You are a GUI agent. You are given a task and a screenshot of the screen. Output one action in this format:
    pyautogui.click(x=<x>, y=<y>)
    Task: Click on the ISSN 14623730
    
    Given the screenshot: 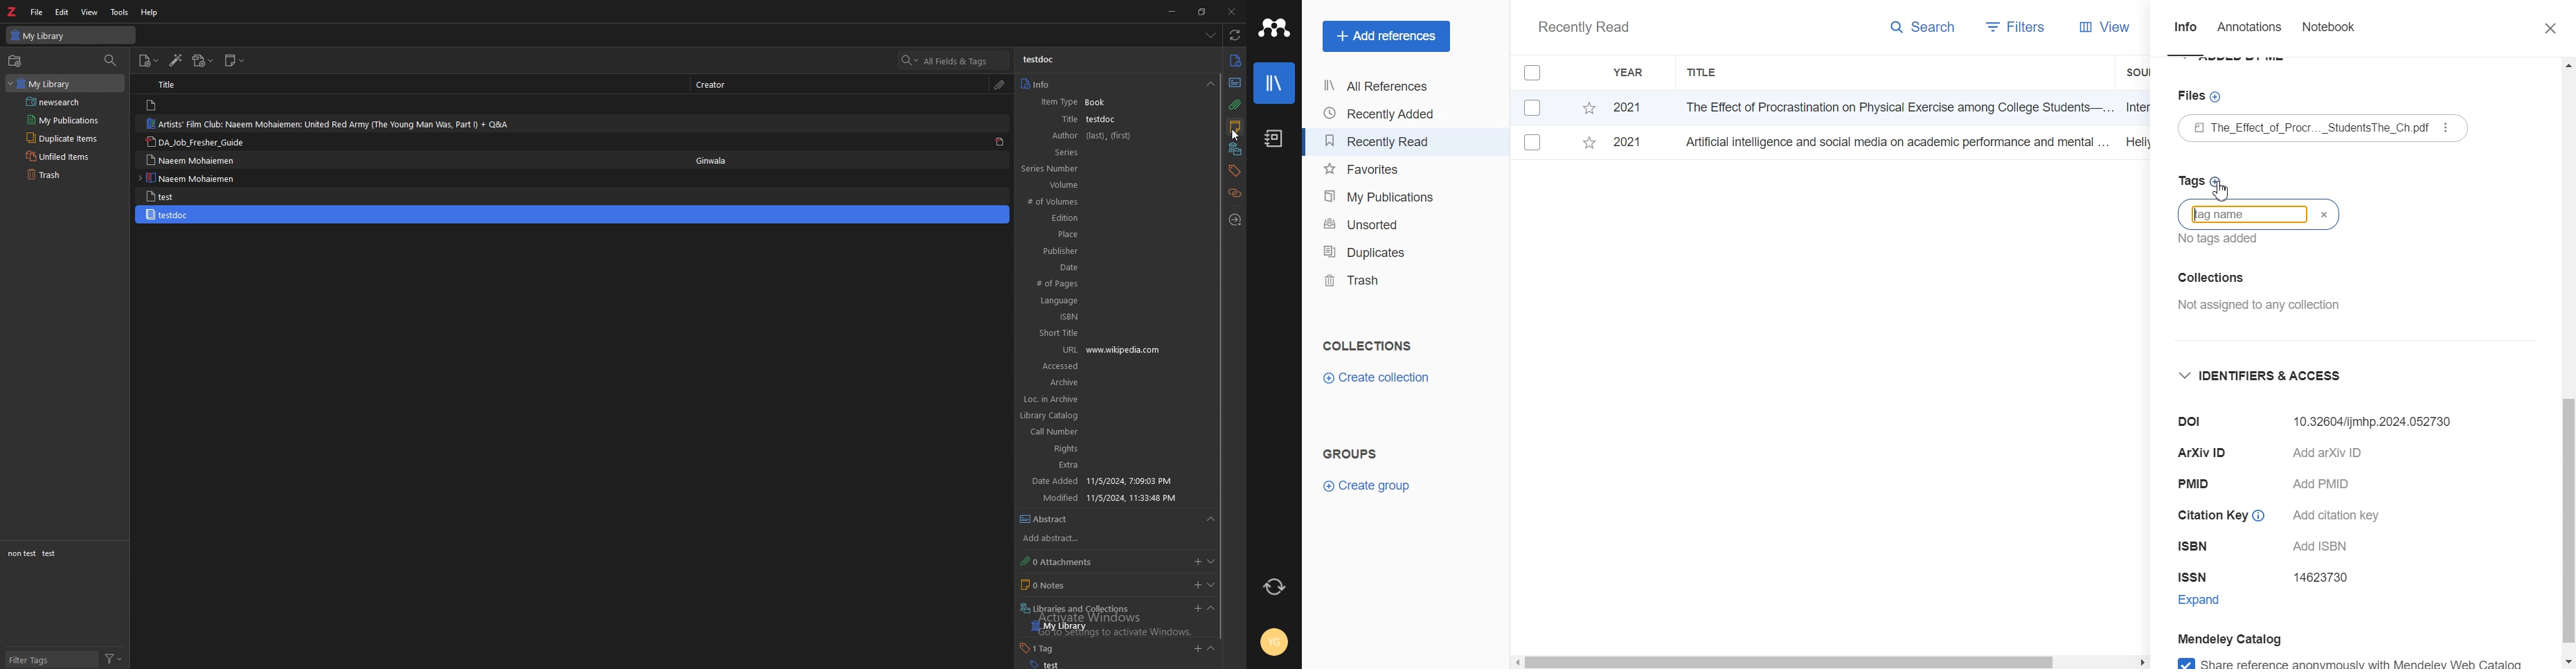 What is the action you would take?
    pyautogui.click(x=2270, y=578)
    